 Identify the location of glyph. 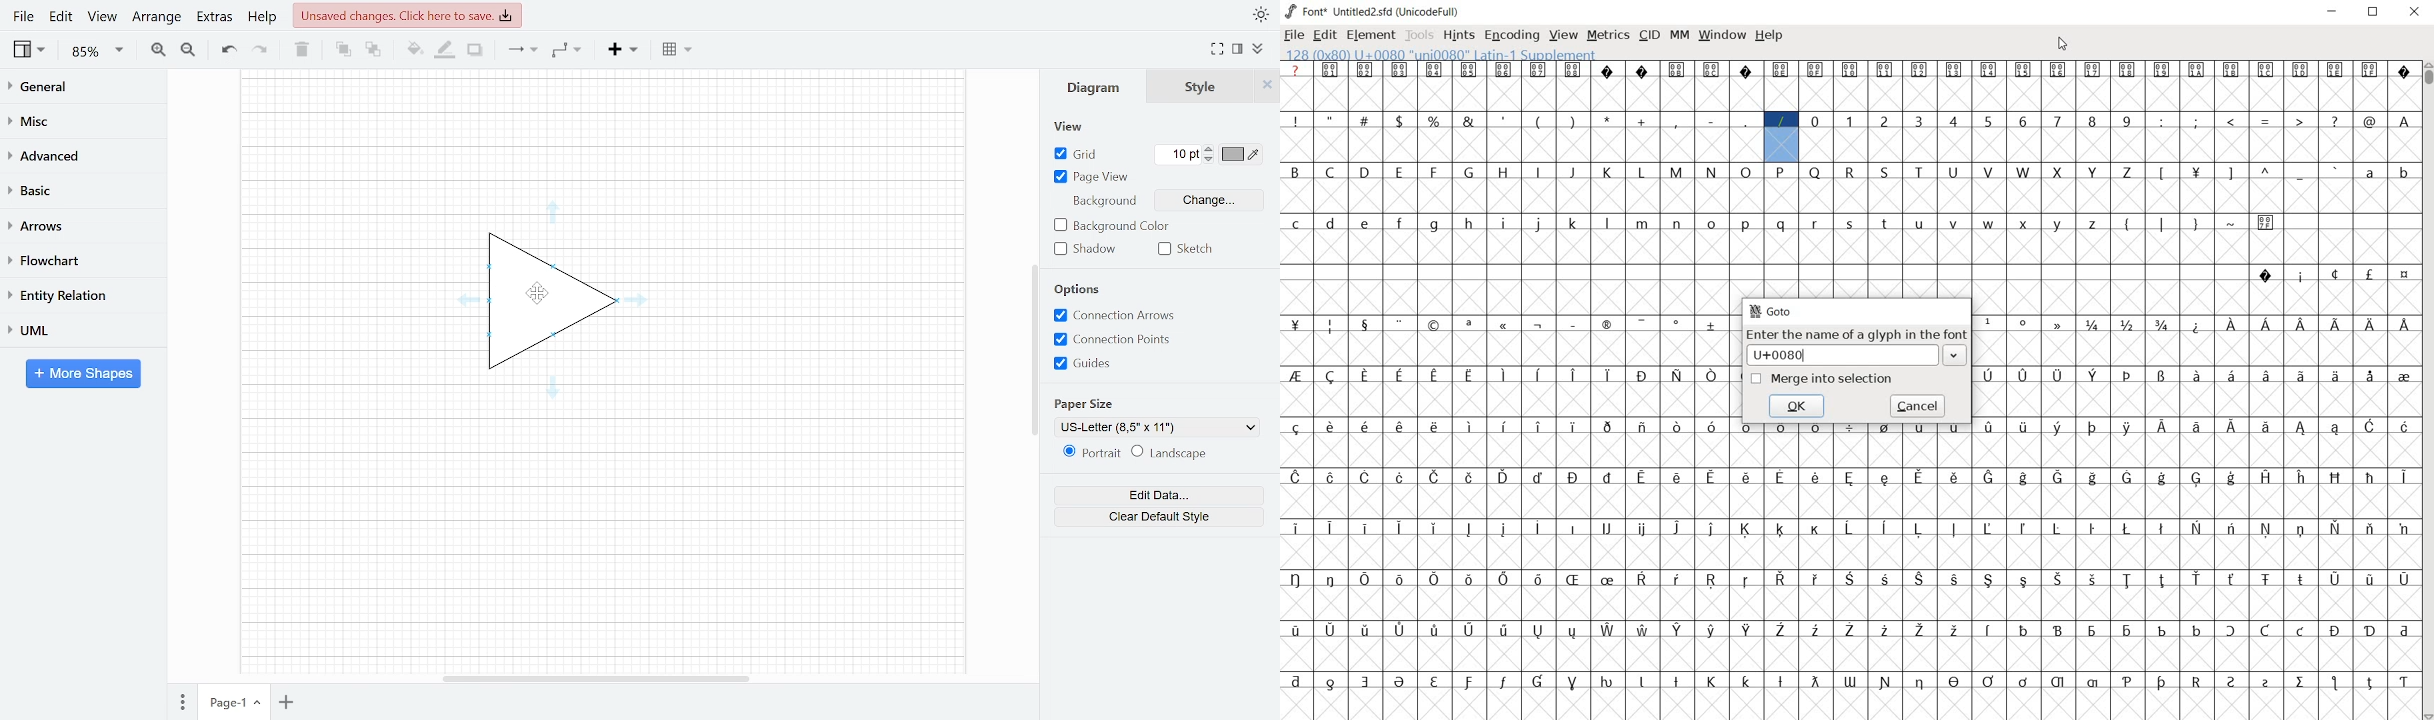
(2126, 226).